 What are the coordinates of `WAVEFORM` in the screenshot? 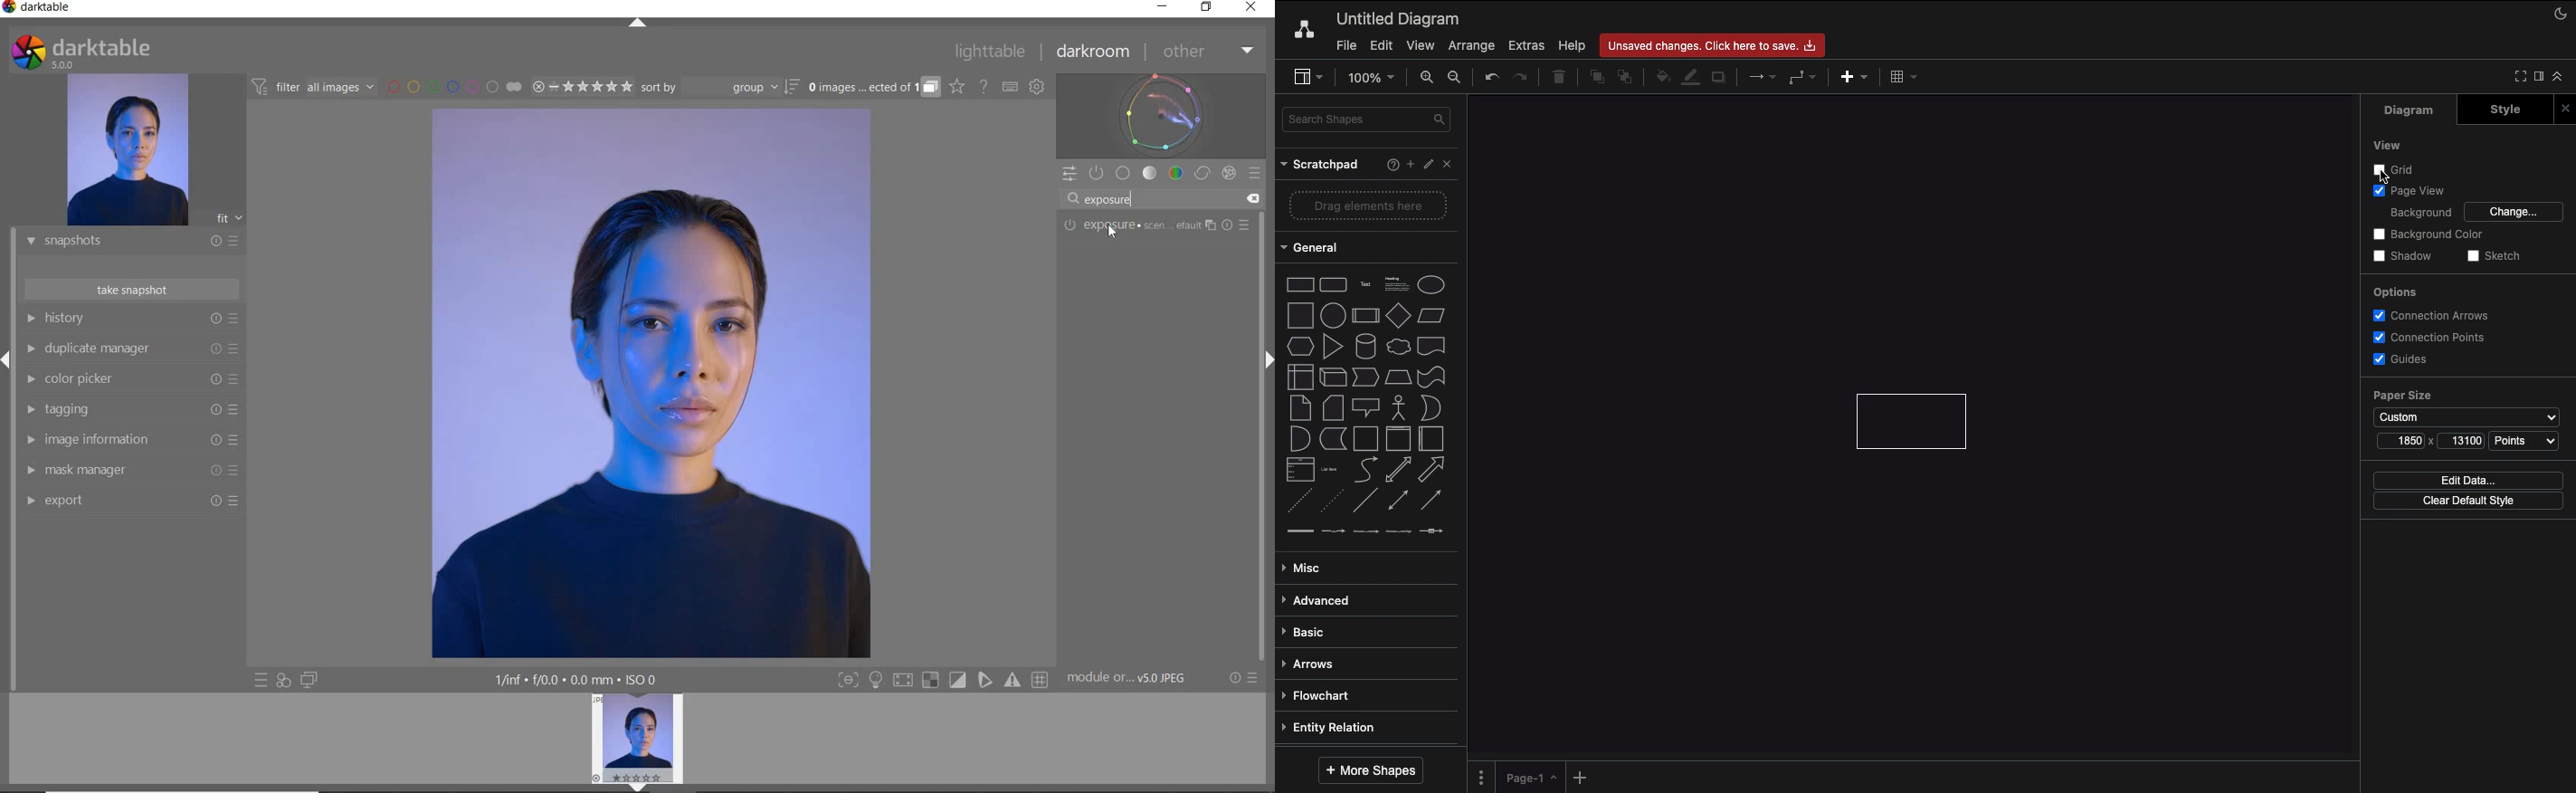 It's located at (1162, 115).